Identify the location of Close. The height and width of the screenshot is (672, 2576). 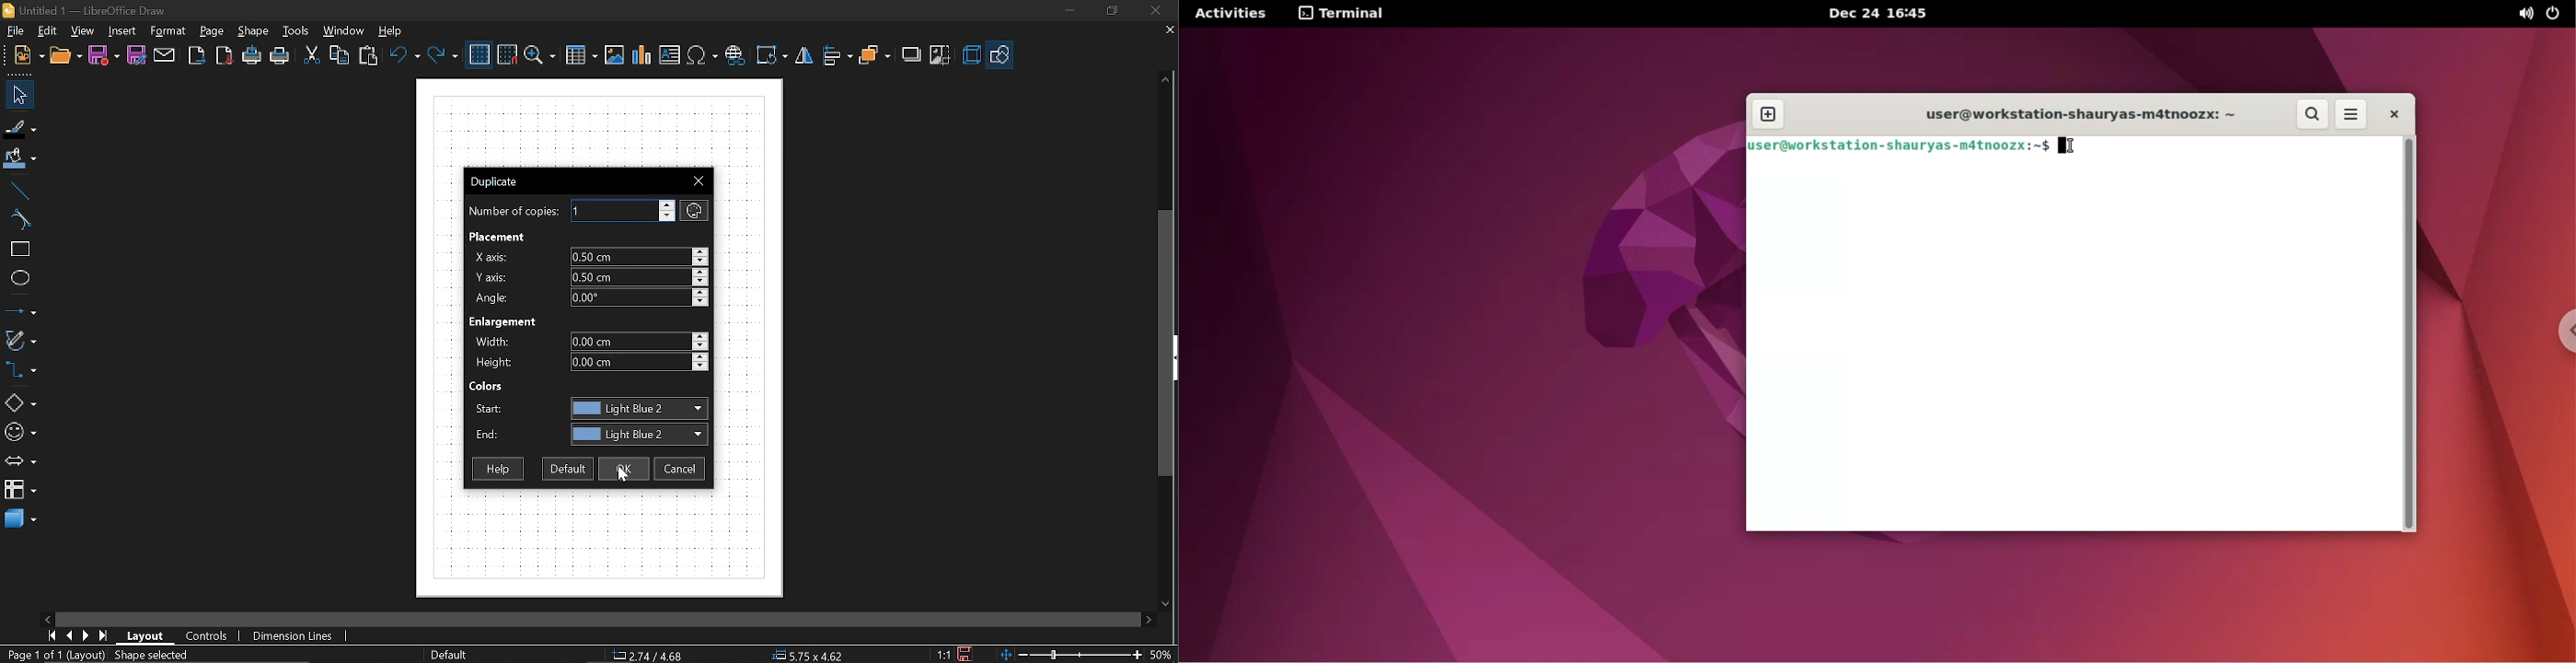
(1154, 11).